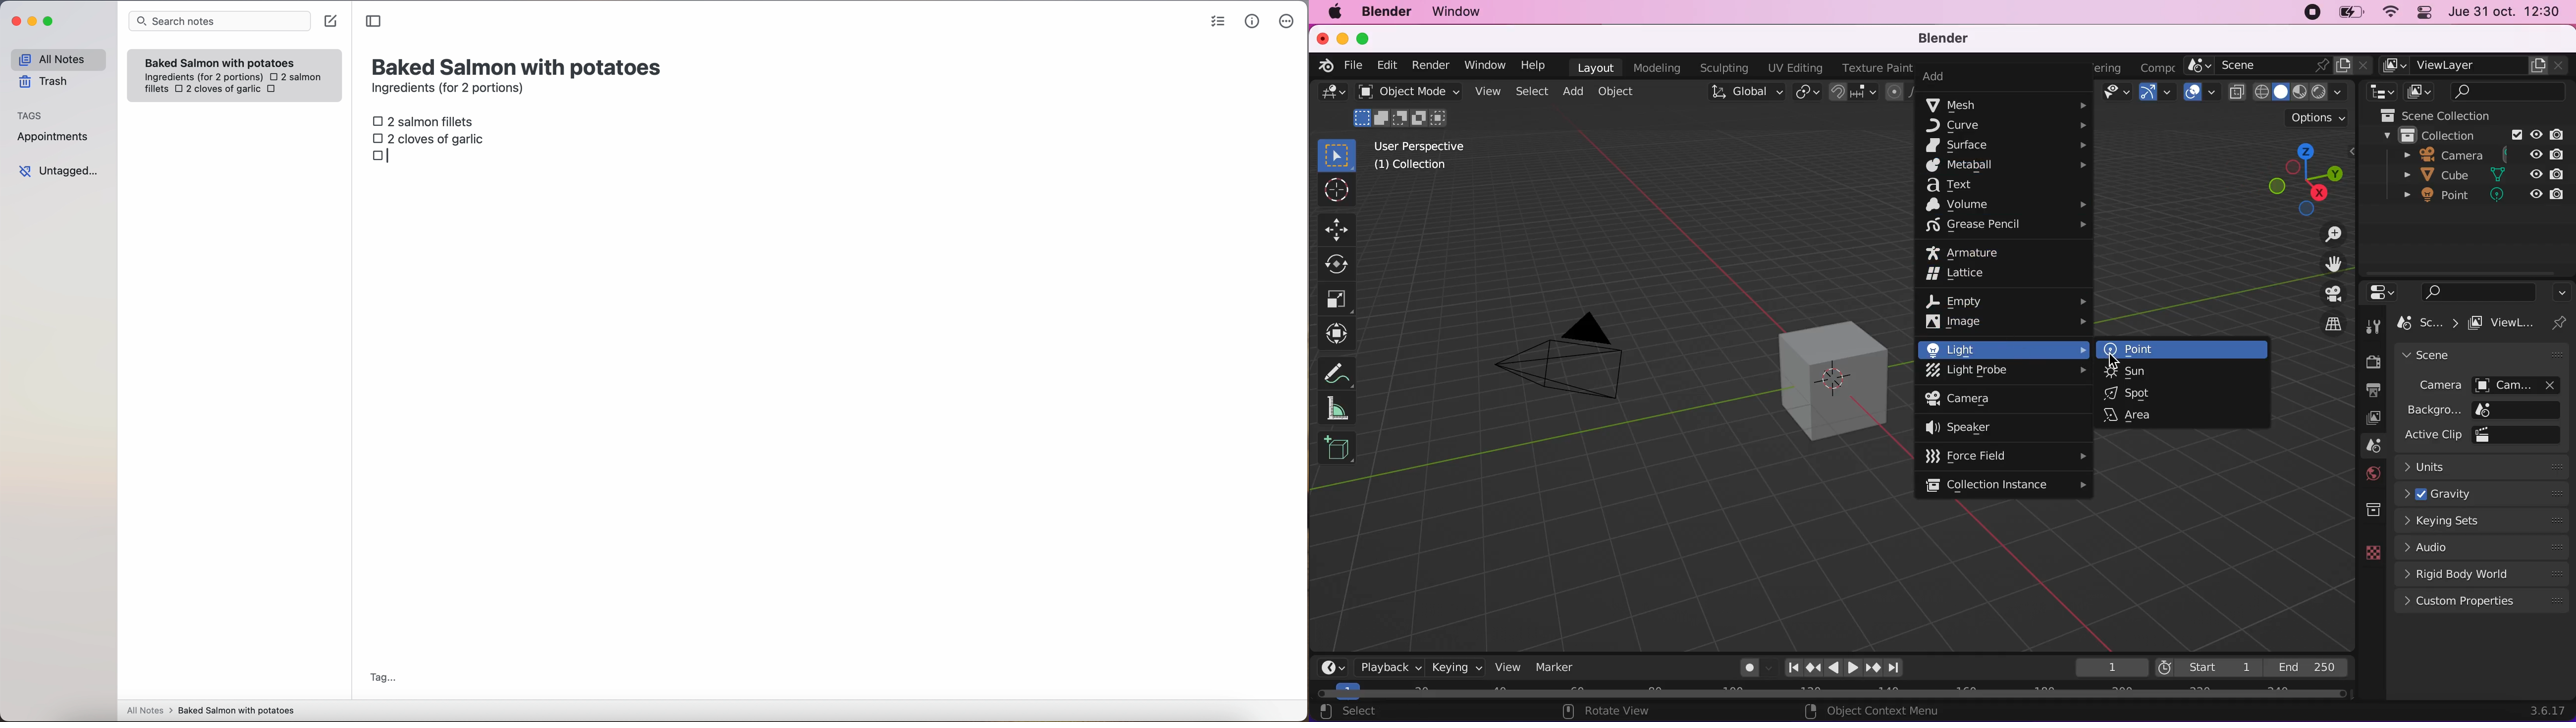 This screenshot has width=2576, height=728. Describe the element at coordinates (1744, 665) in the screenshot. I see `auto keying` at that location.